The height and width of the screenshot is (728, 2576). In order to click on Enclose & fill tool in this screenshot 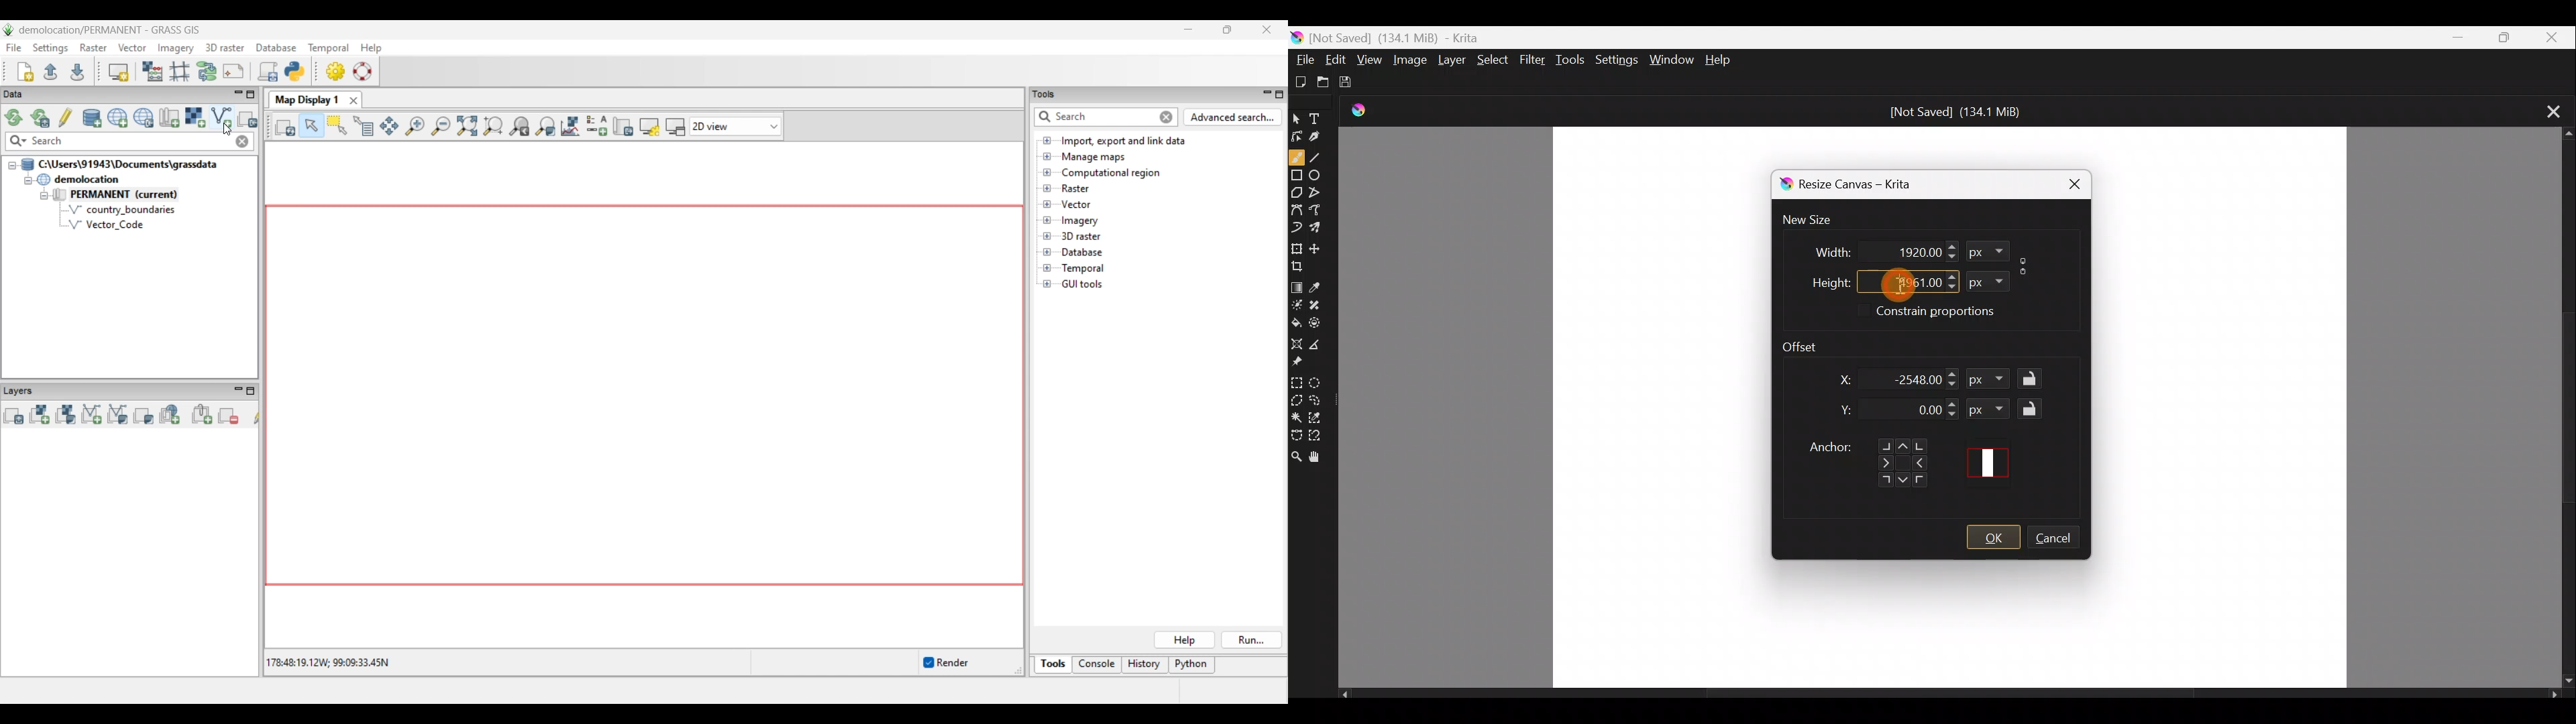, I will do `click(1321, 322)`.